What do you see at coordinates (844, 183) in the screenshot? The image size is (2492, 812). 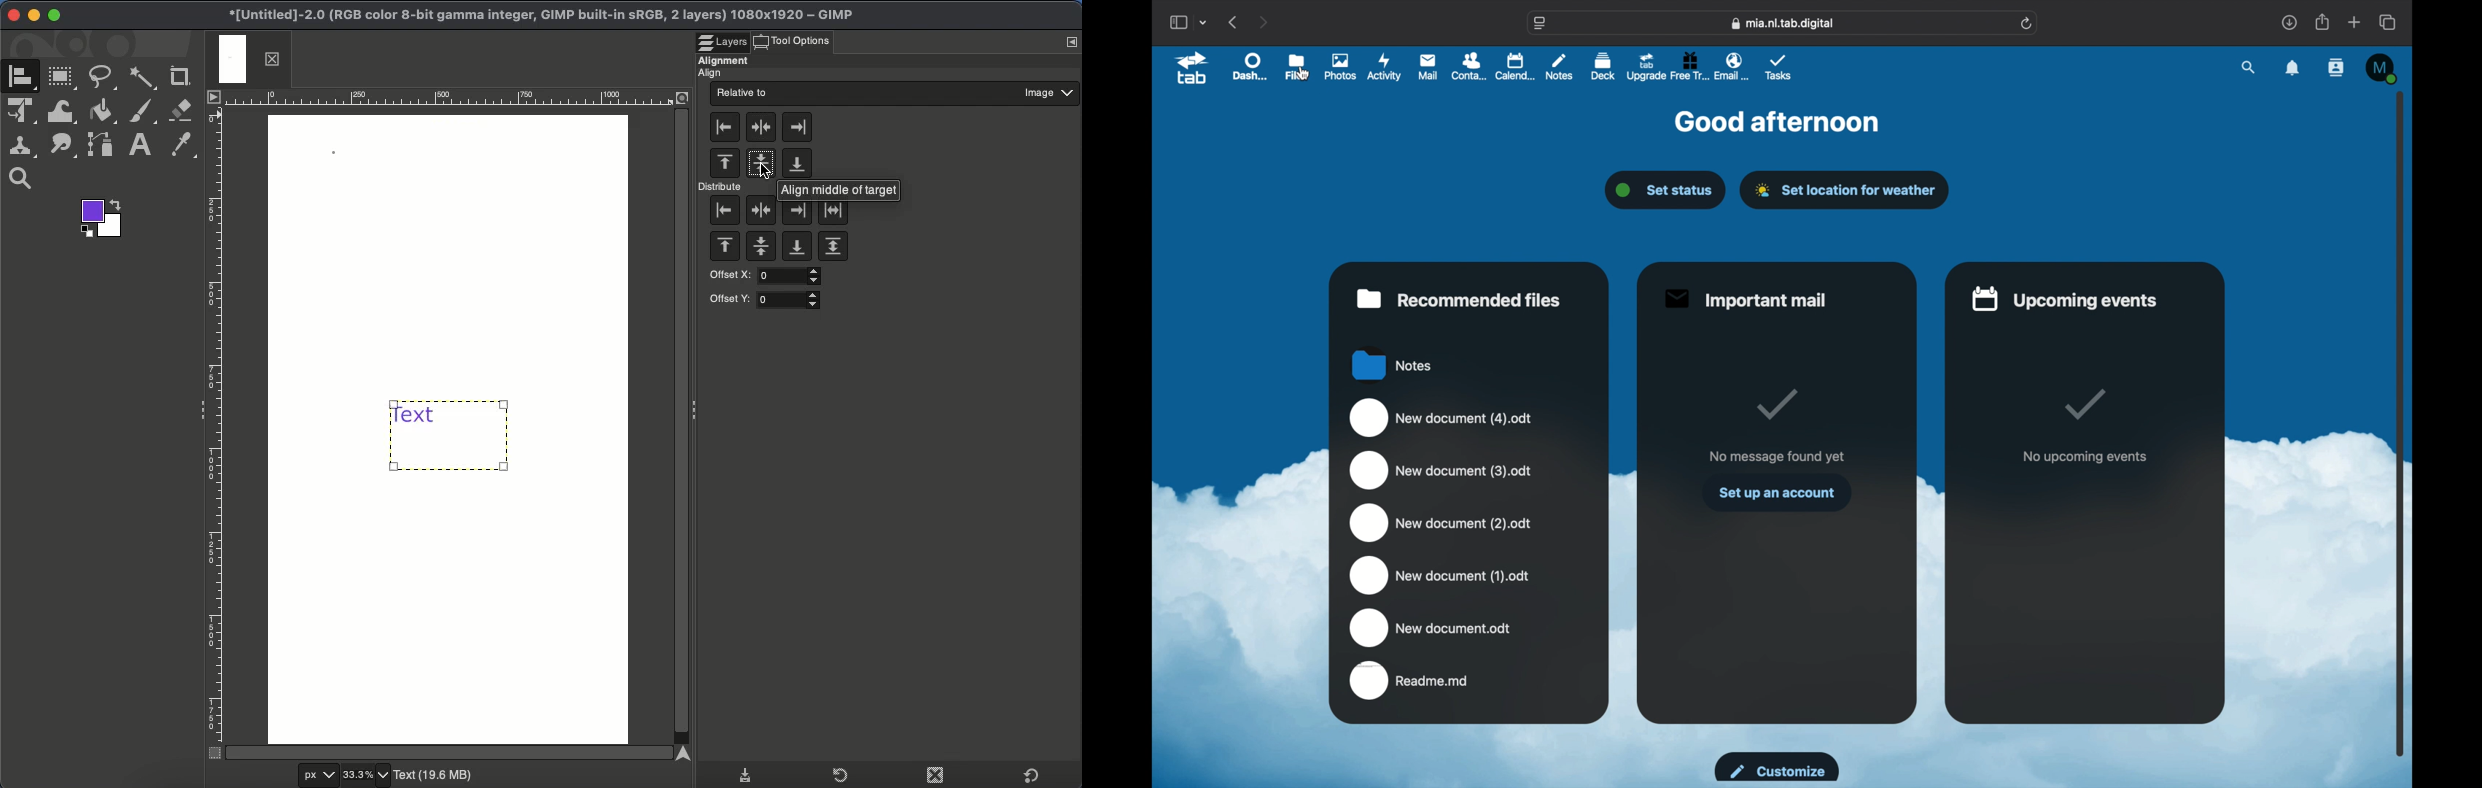 I see `Align middle of target` at bounding box center [844, 183].